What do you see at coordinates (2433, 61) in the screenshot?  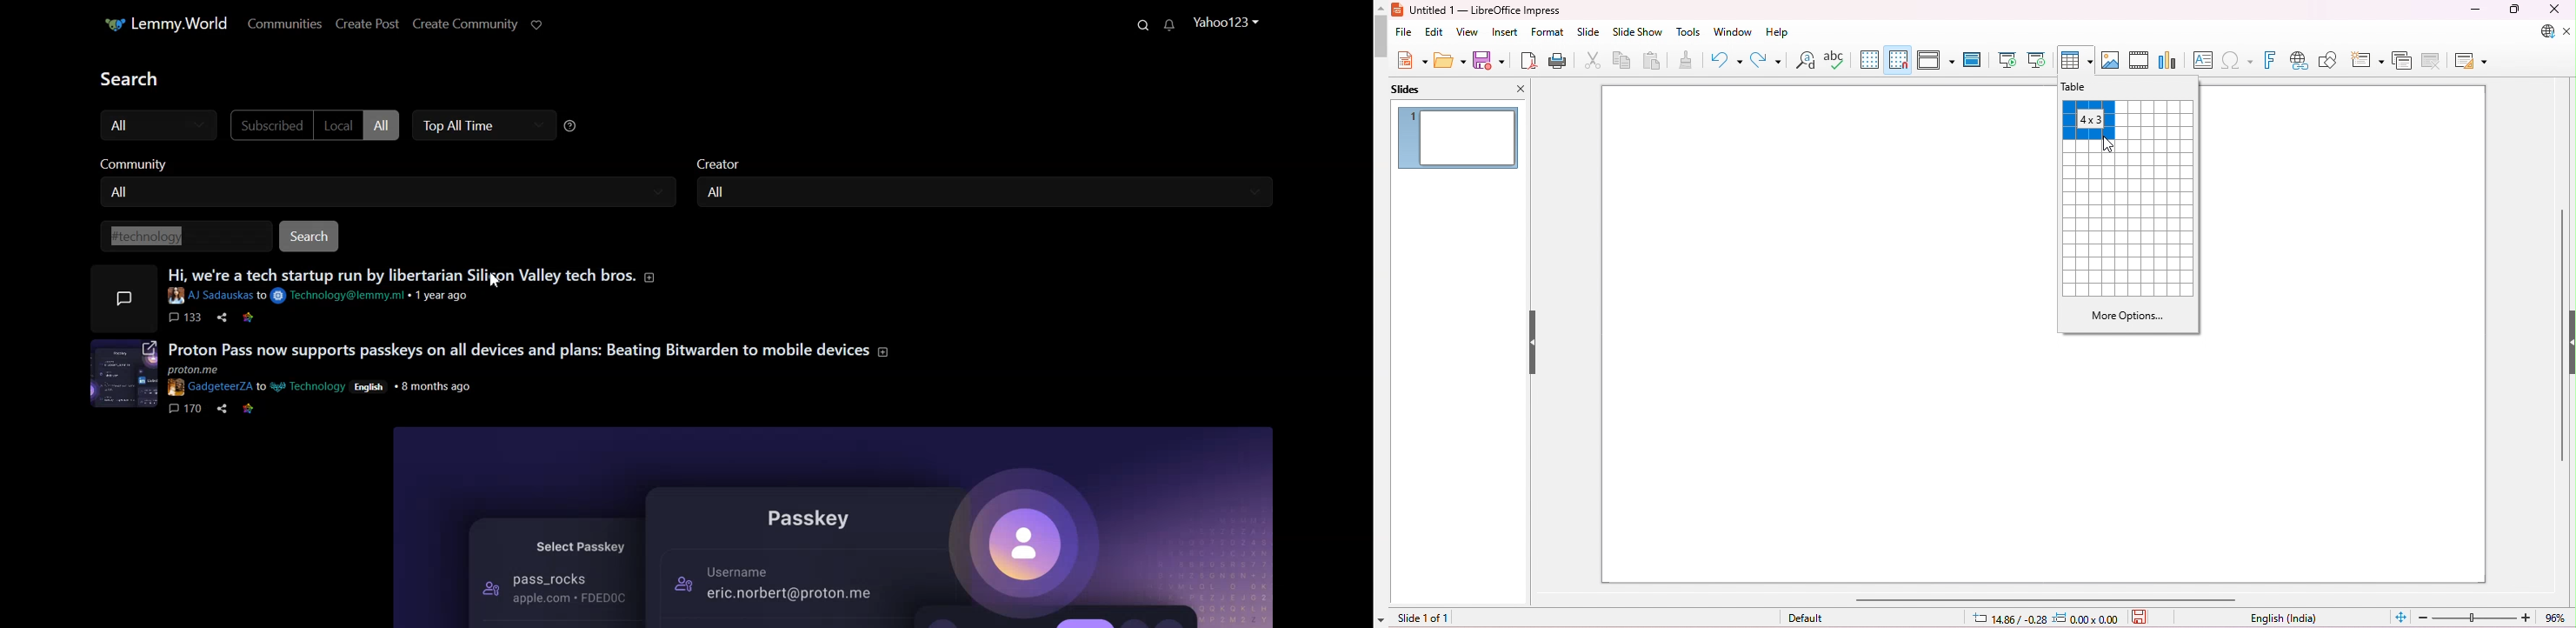 I see `delete slide` at bounding box center [2433, 61].